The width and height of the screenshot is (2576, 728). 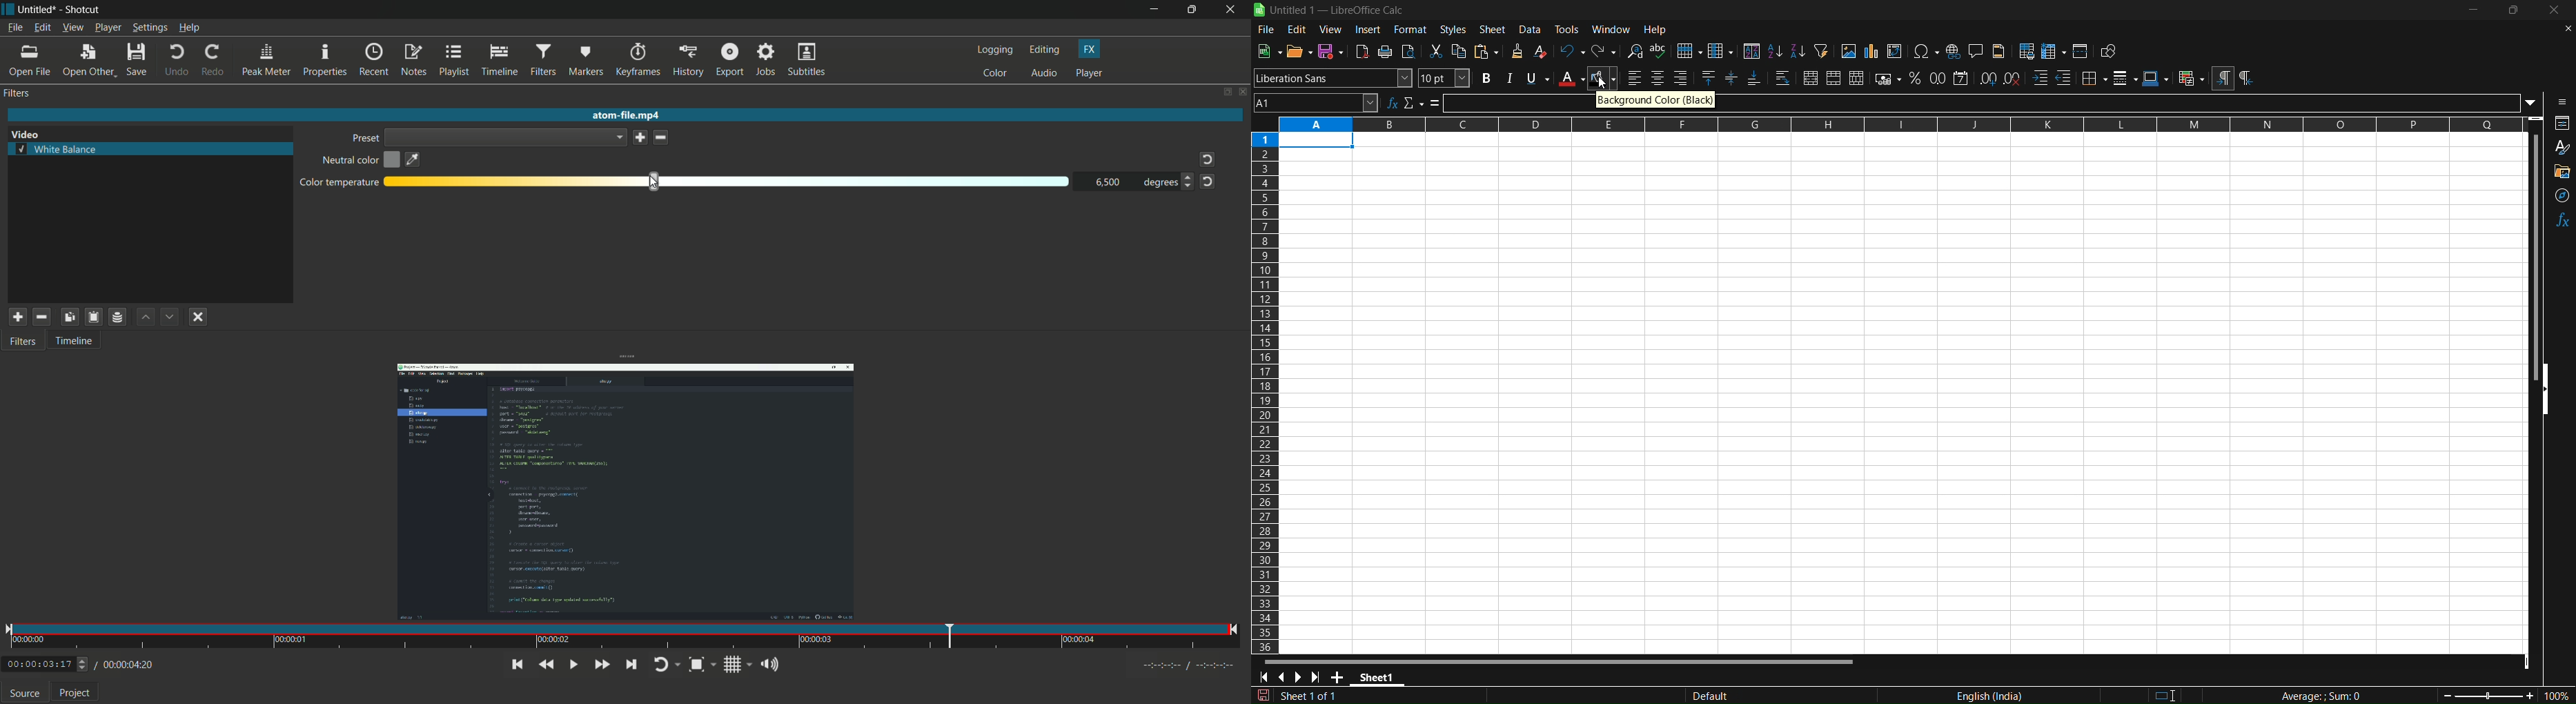 I want to click on left to right, so click(x=2224, y=79).